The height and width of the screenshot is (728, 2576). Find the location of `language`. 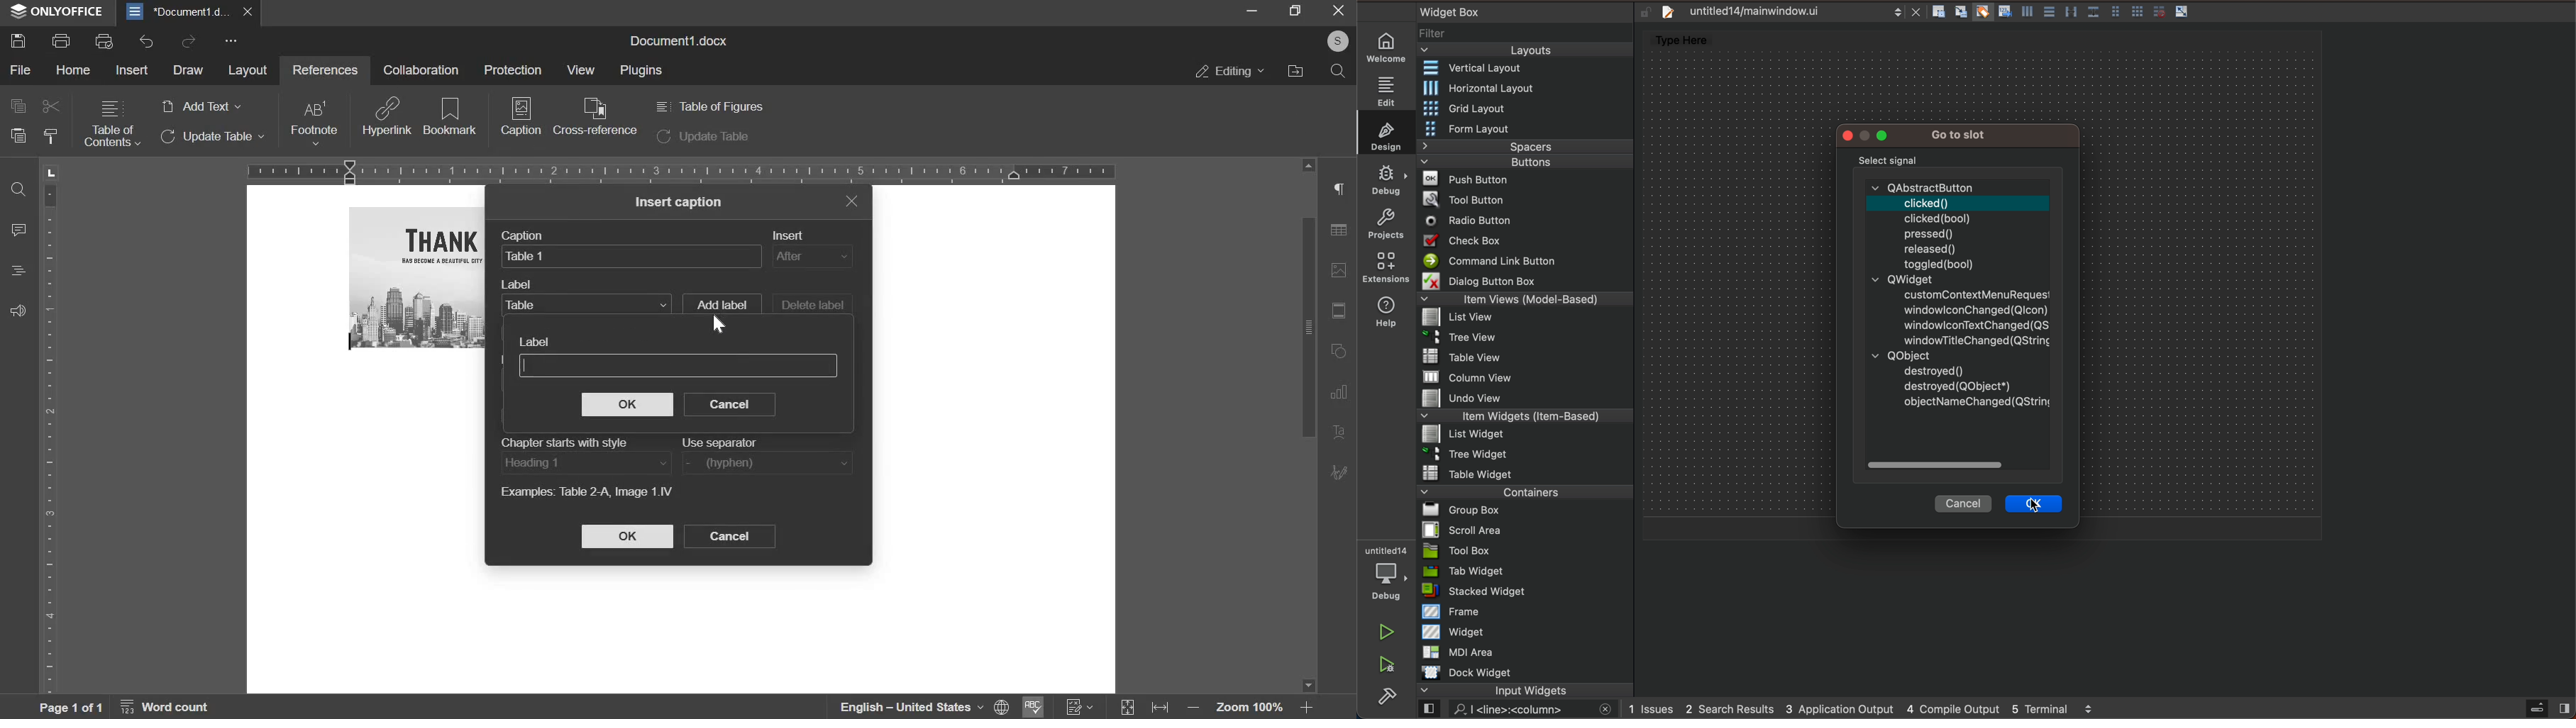

language is located at coordinates (901, 707).